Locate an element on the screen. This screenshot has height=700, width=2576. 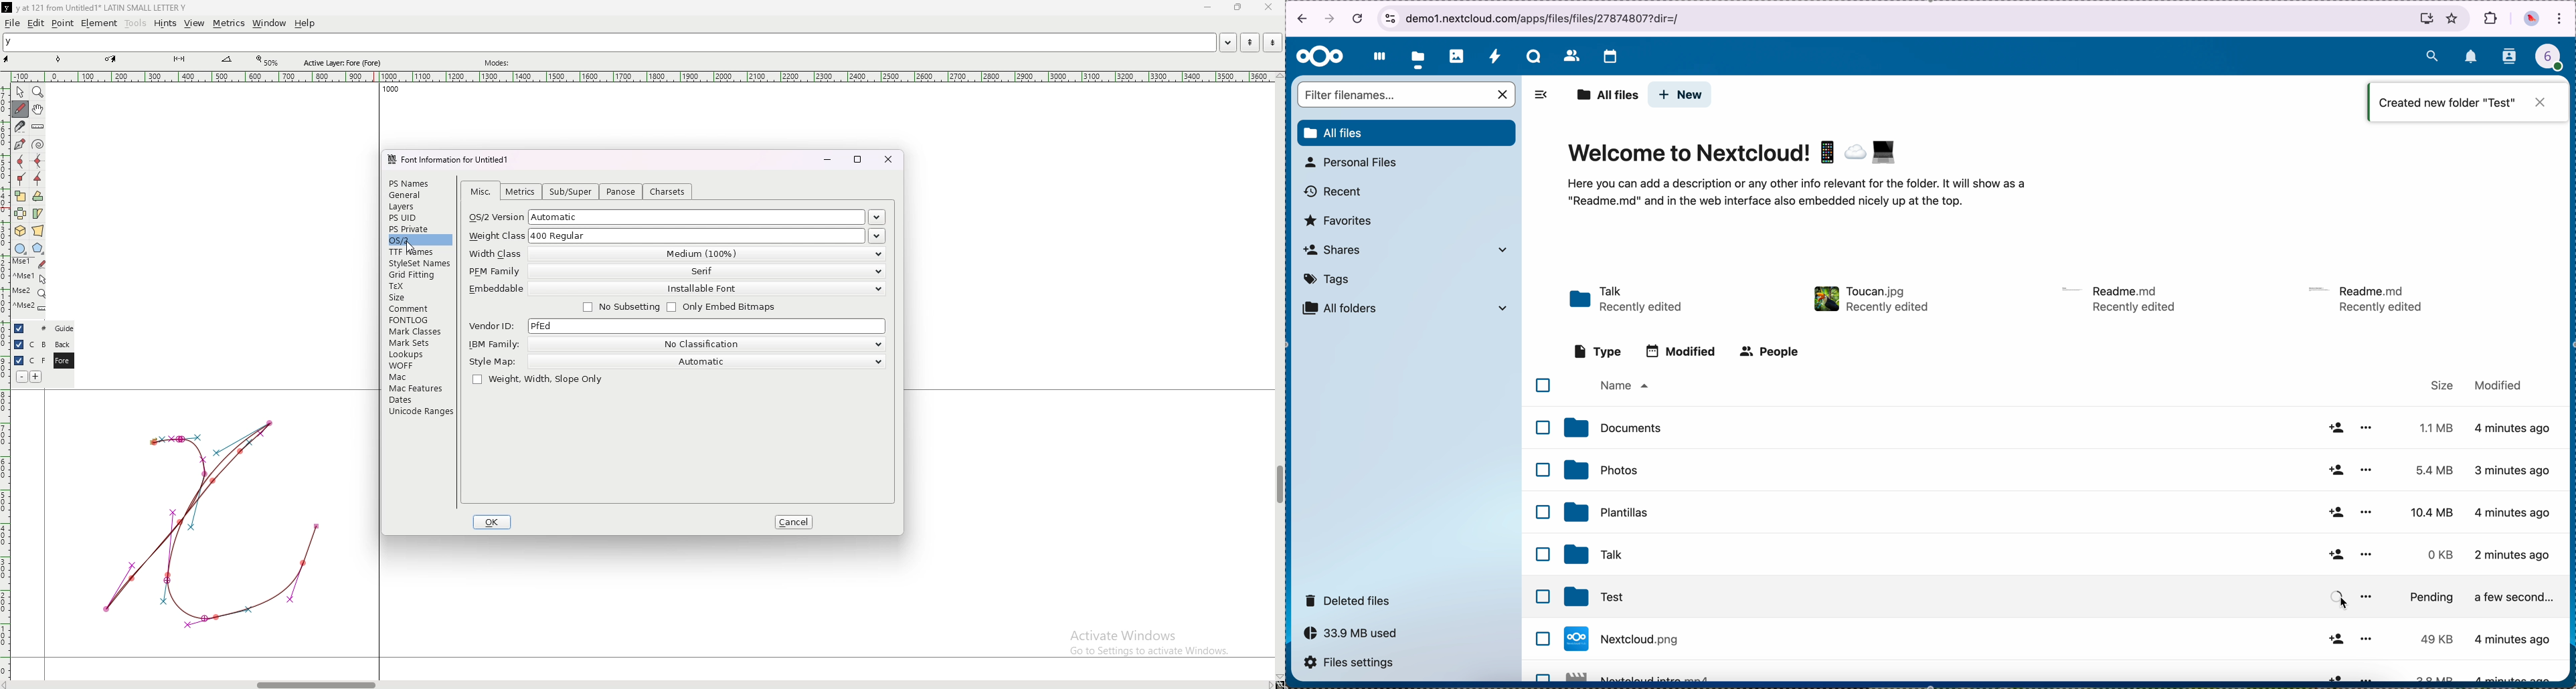
embeddable installable font is located at coordinates (675, 290).